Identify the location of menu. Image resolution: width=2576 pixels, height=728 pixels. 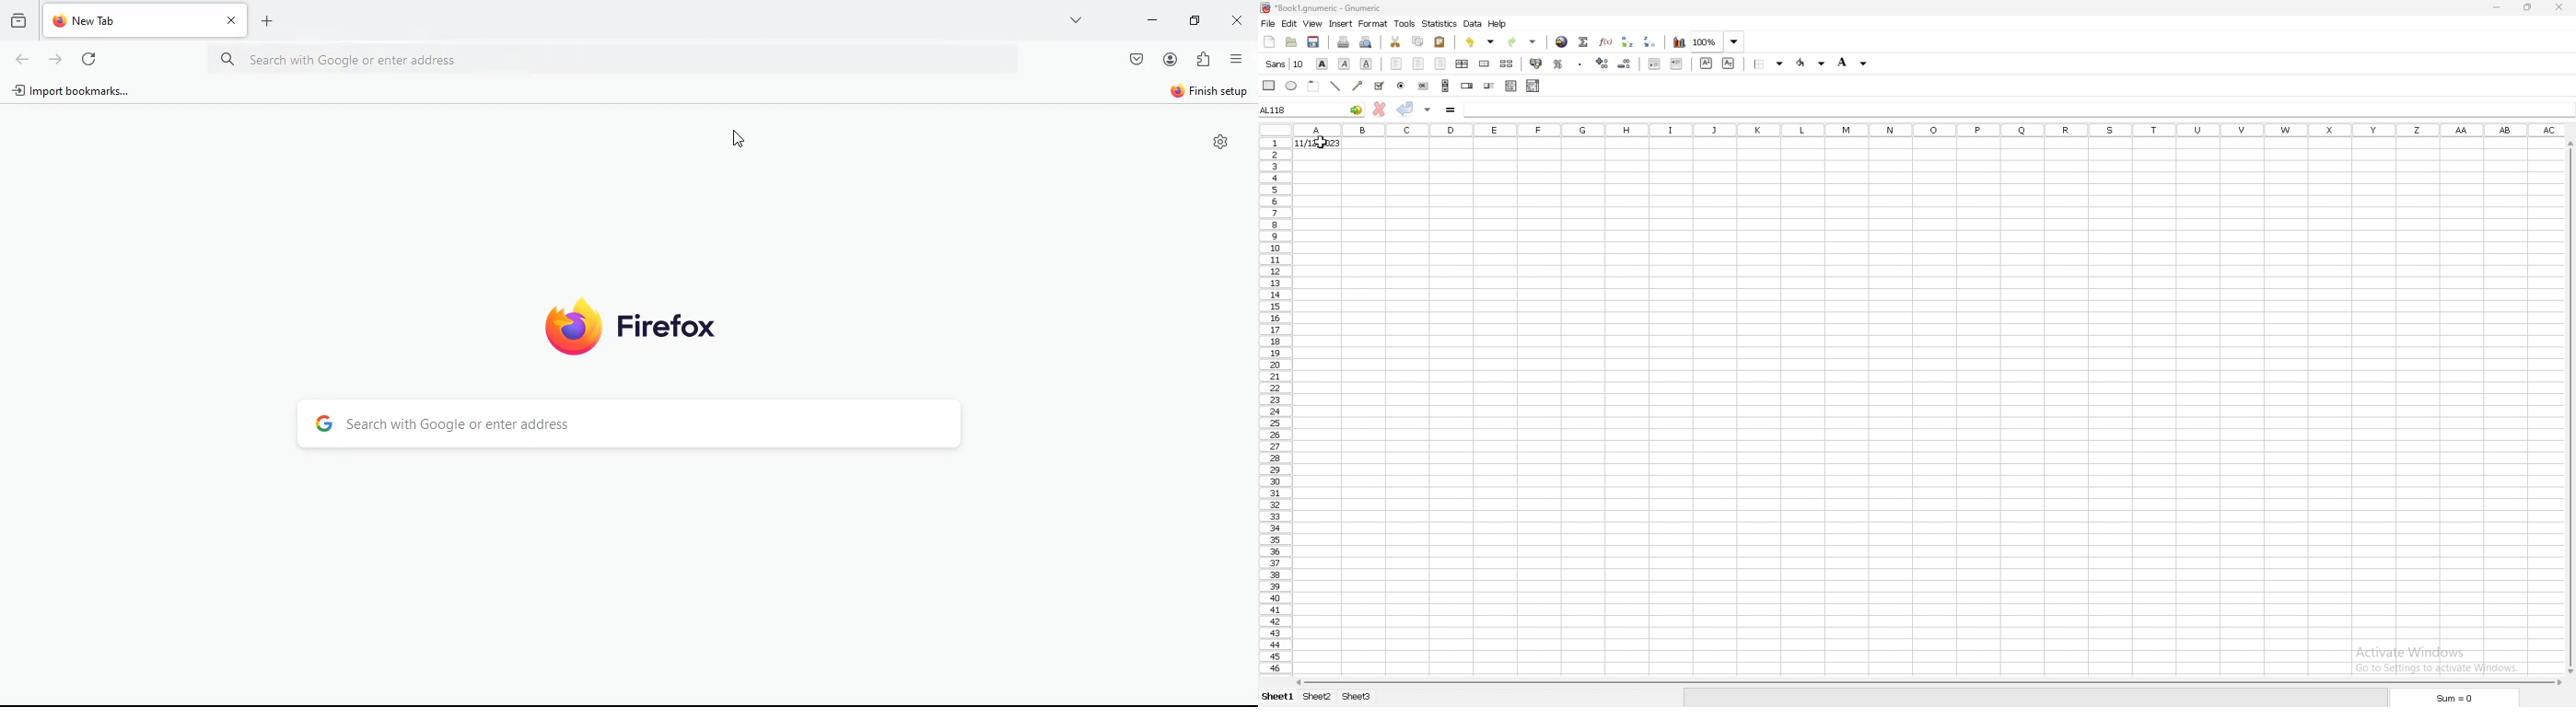
(1235, 58).